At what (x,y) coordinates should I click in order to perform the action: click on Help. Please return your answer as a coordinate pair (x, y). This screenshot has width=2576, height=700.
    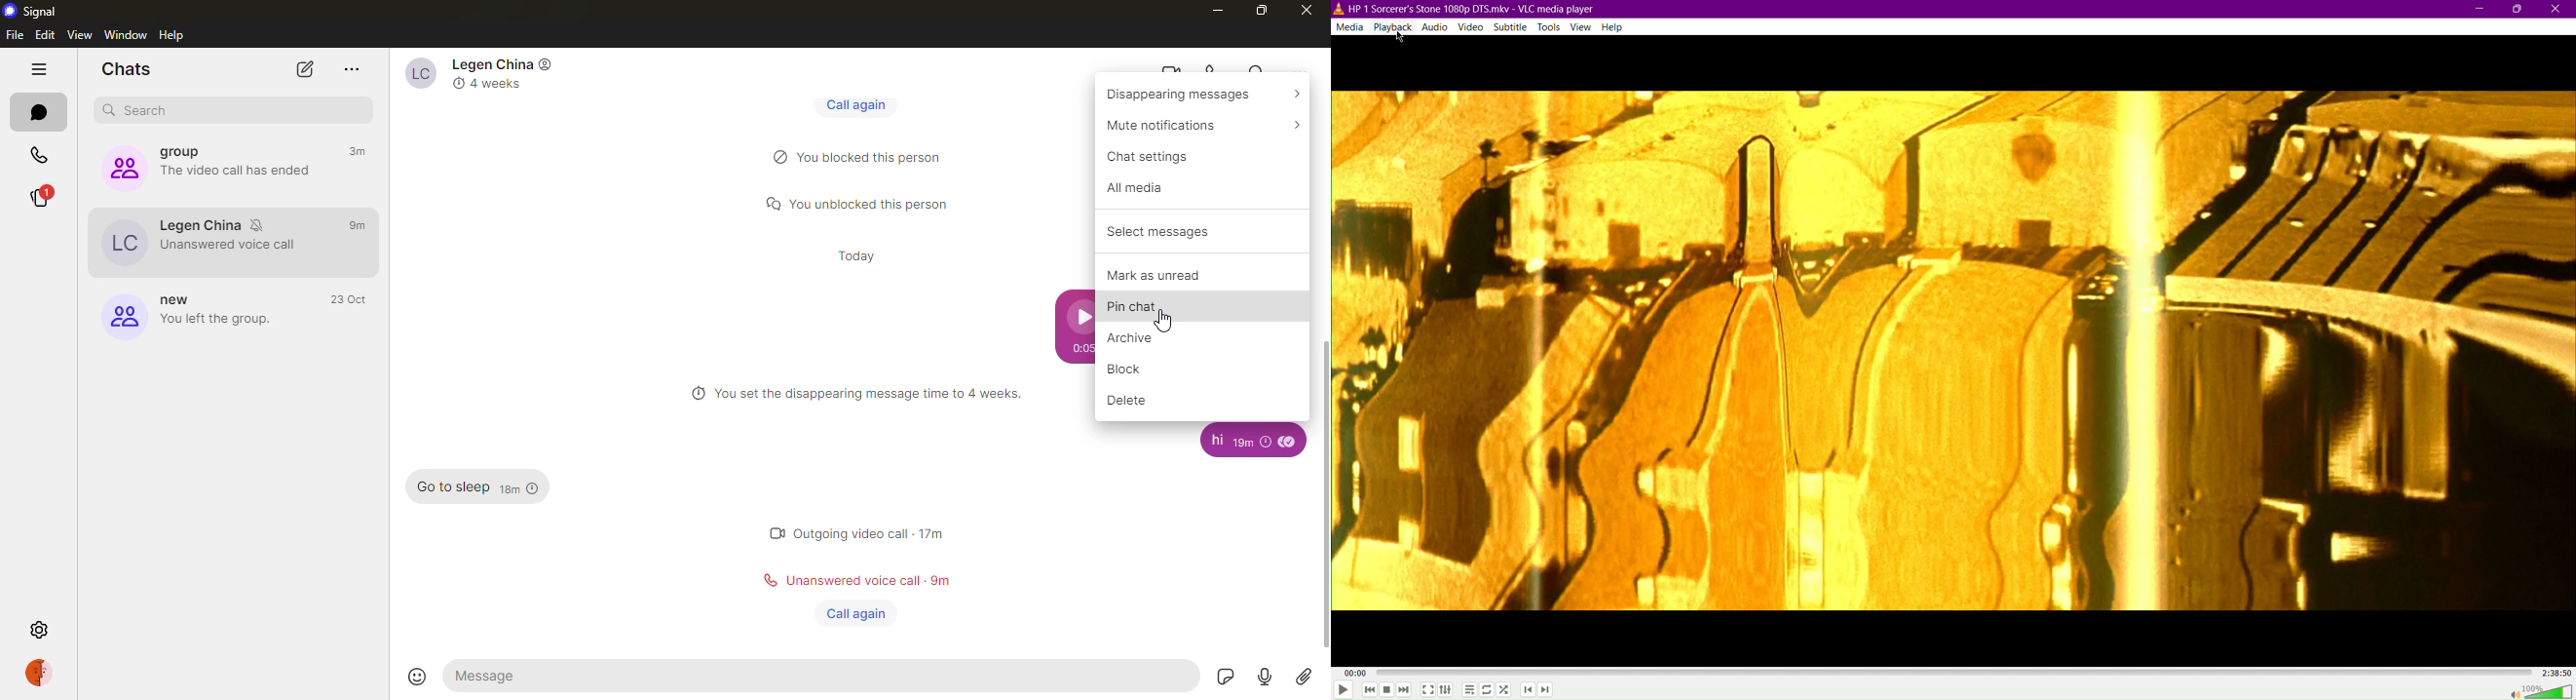
    Looking at the image, I should click on (1612, 27).